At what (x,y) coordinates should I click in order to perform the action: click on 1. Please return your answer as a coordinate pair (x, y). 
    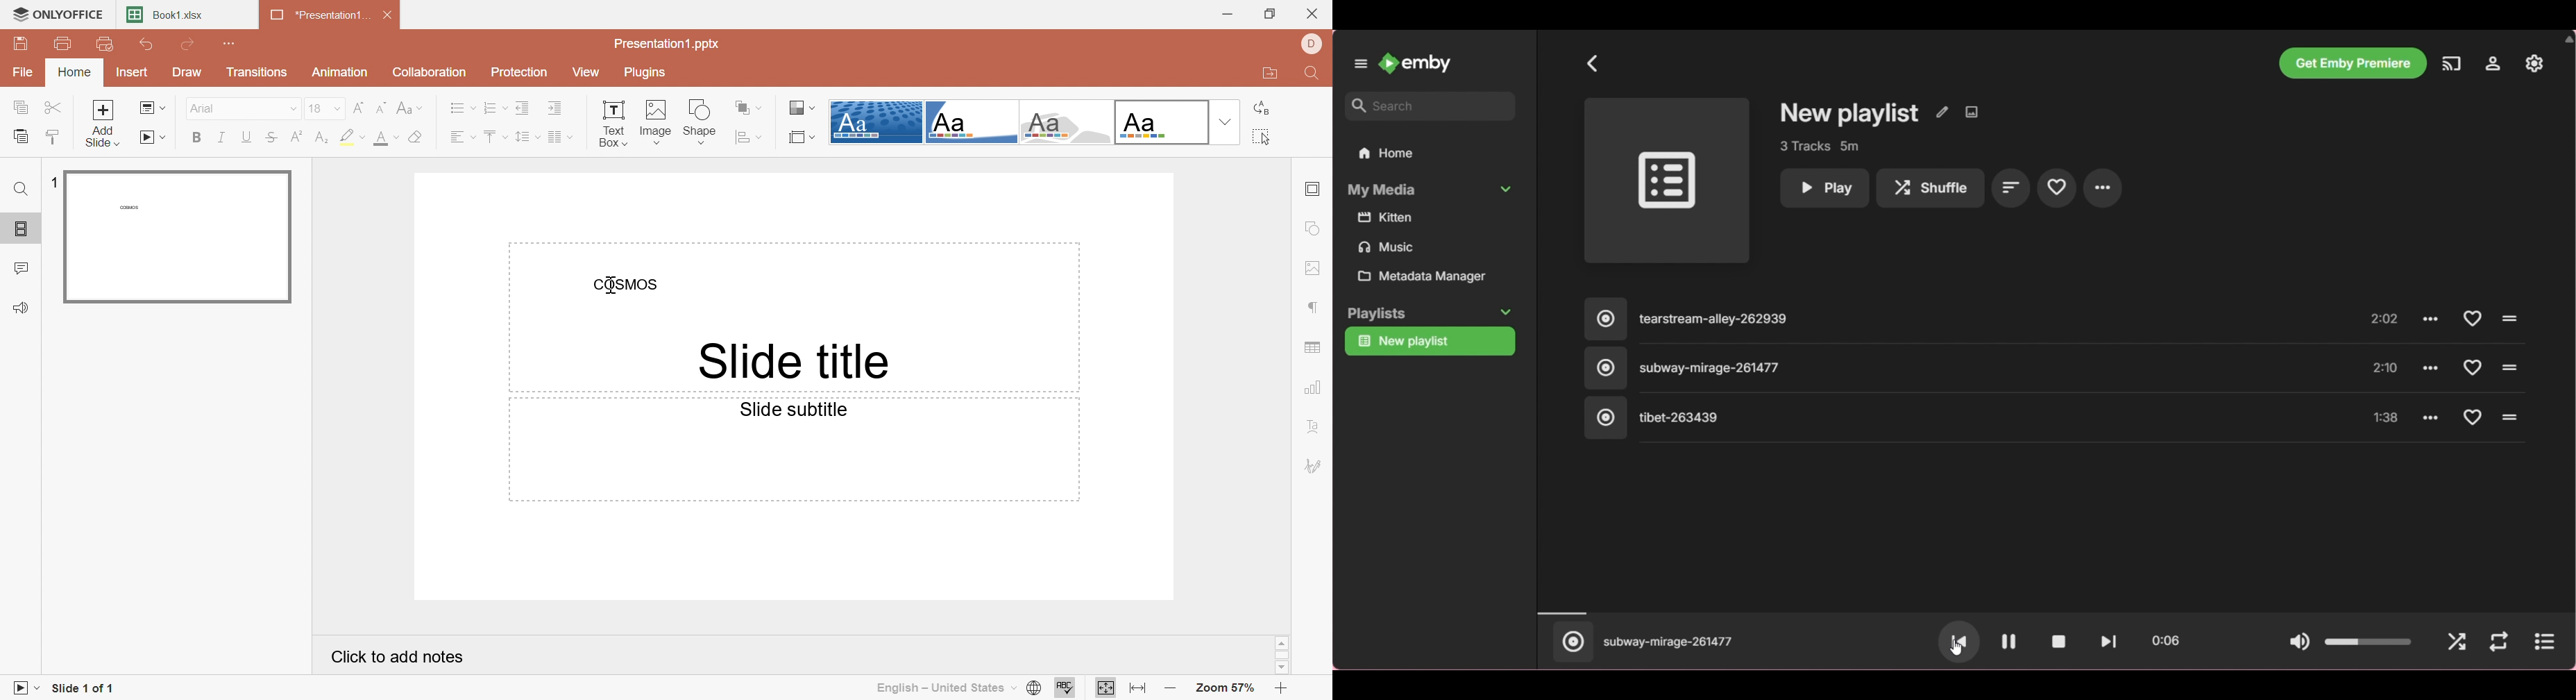
    Looking at the image, I should click on (53, 182).